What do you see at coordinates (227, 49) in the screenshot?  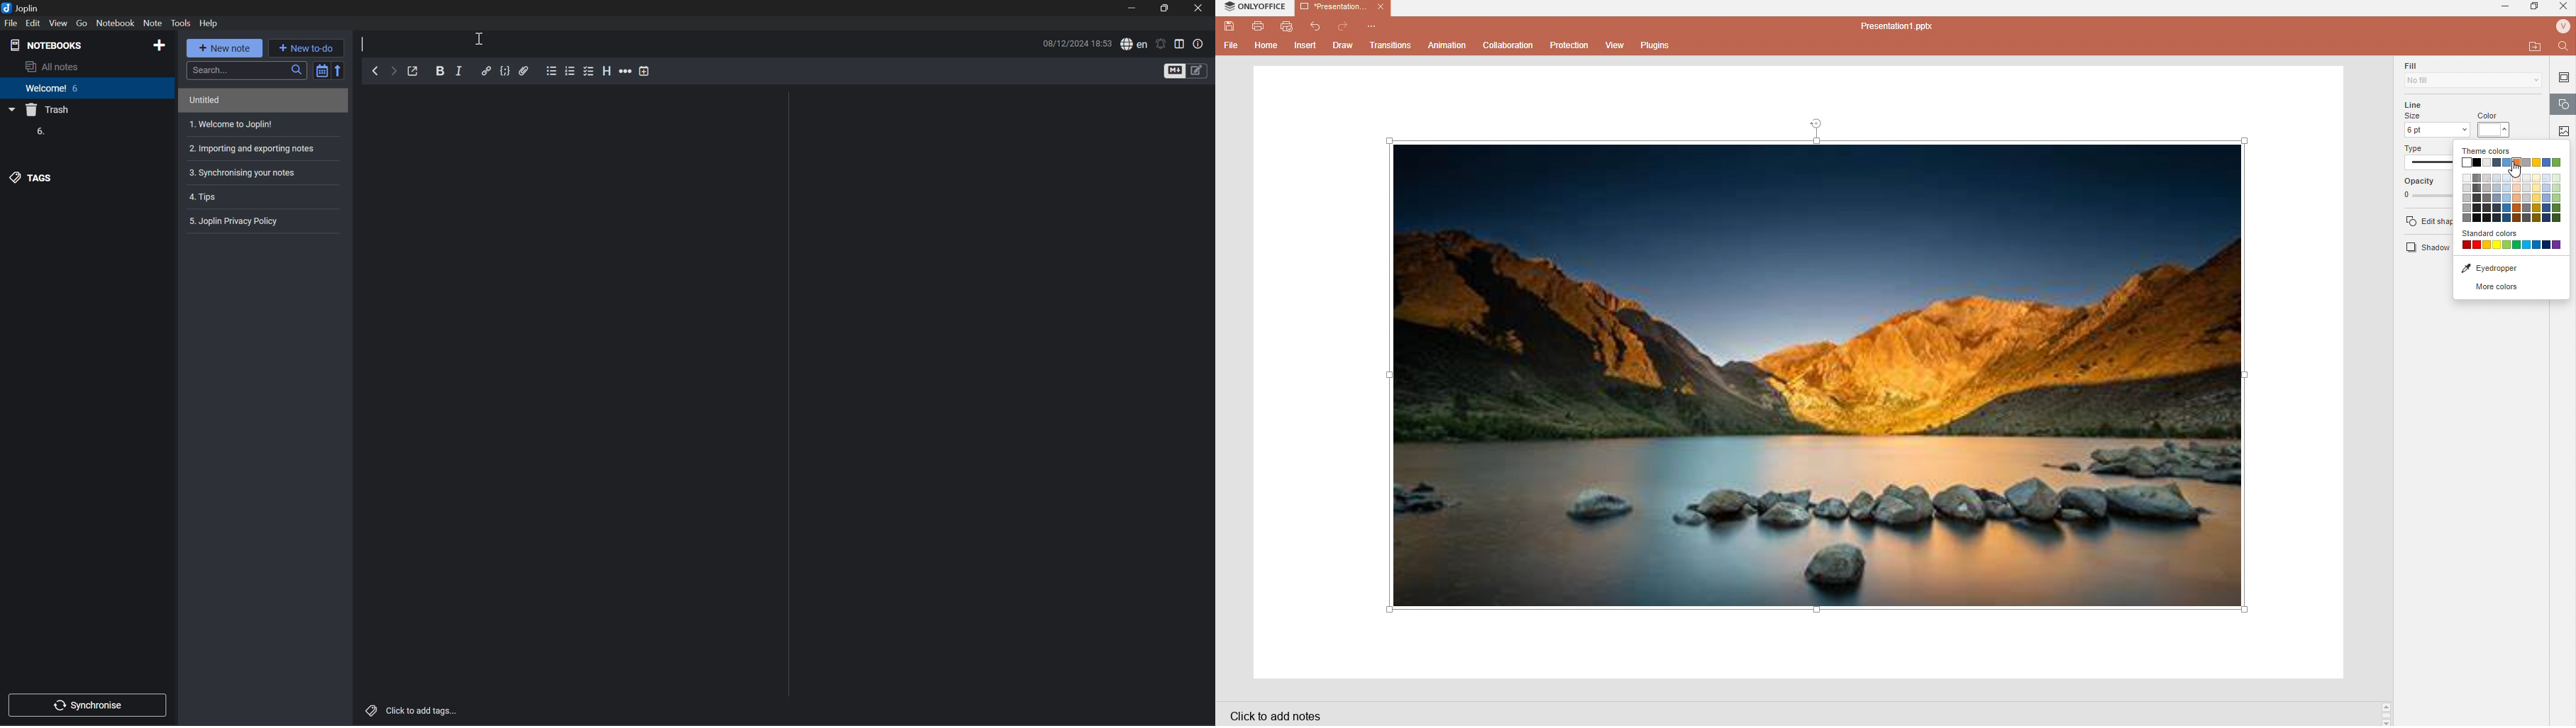 I see `New note` at bounding box center [227, 49].